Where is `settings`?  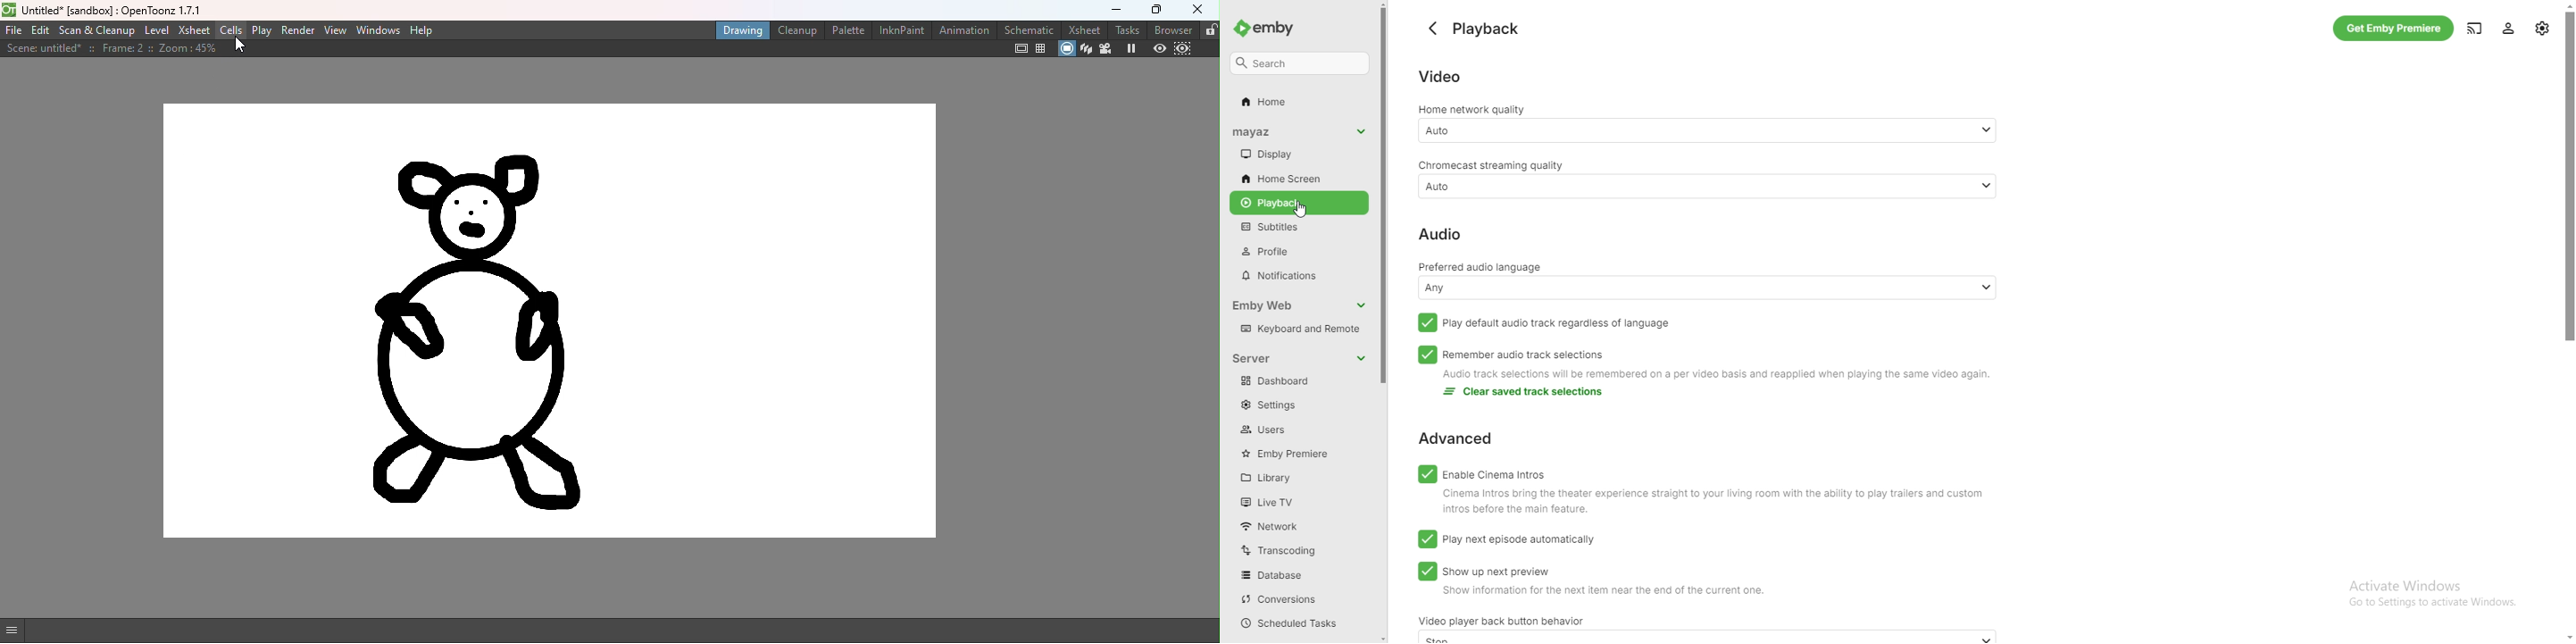
settings is located at coordinates (1295, 406).